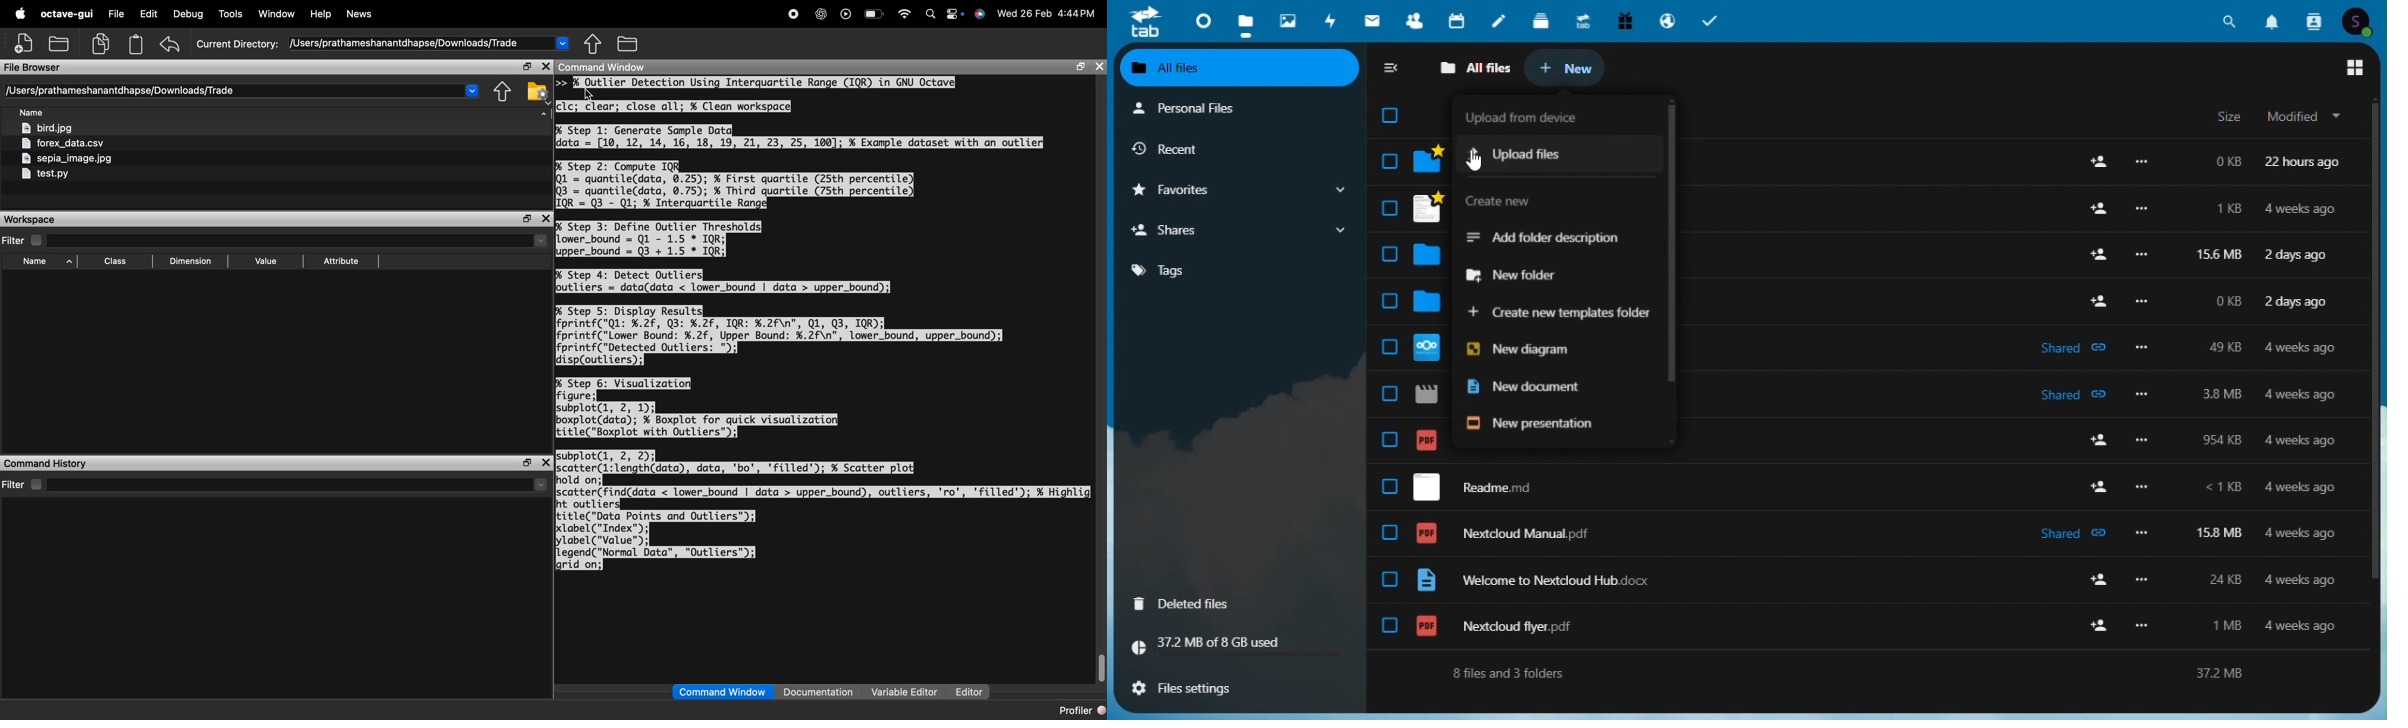 Image resolution: width=2408 pixels, height=728 pixels. Describe the element at coordinates (1673, 245) in the screenshot. I see `scroll bar` at that location.